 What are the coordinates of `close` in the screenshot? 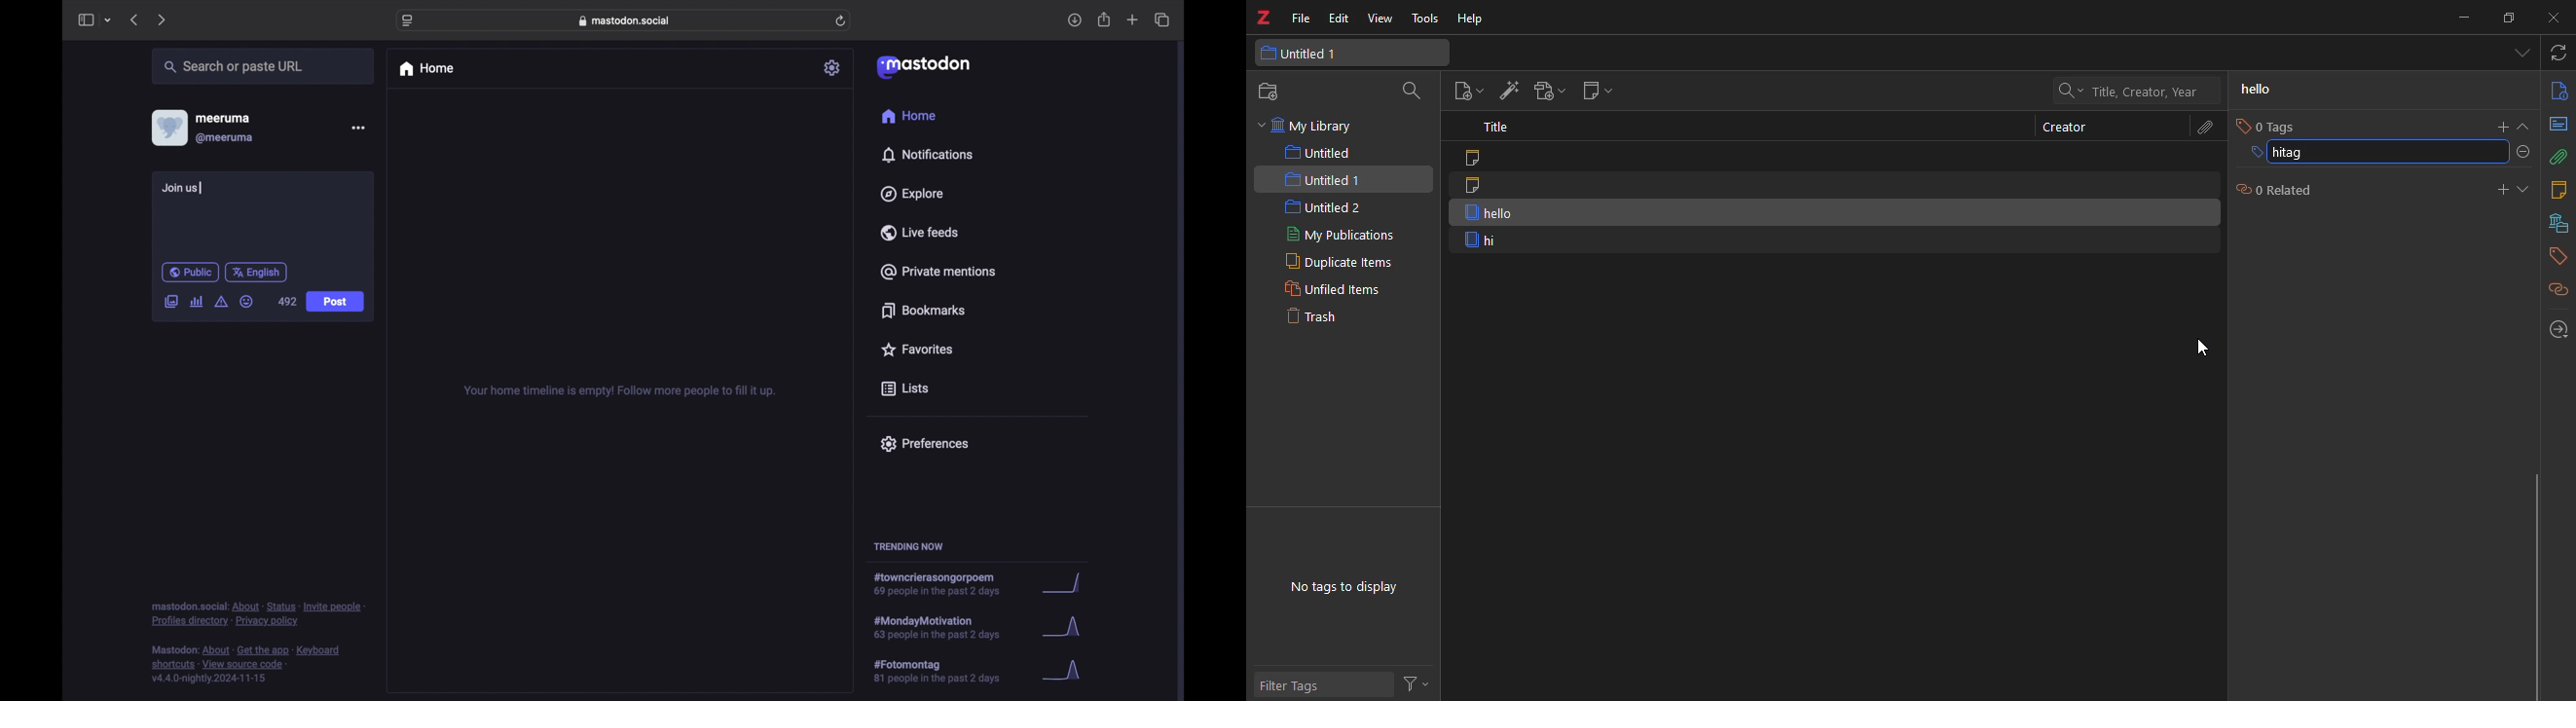 It's located at (2558, 18).